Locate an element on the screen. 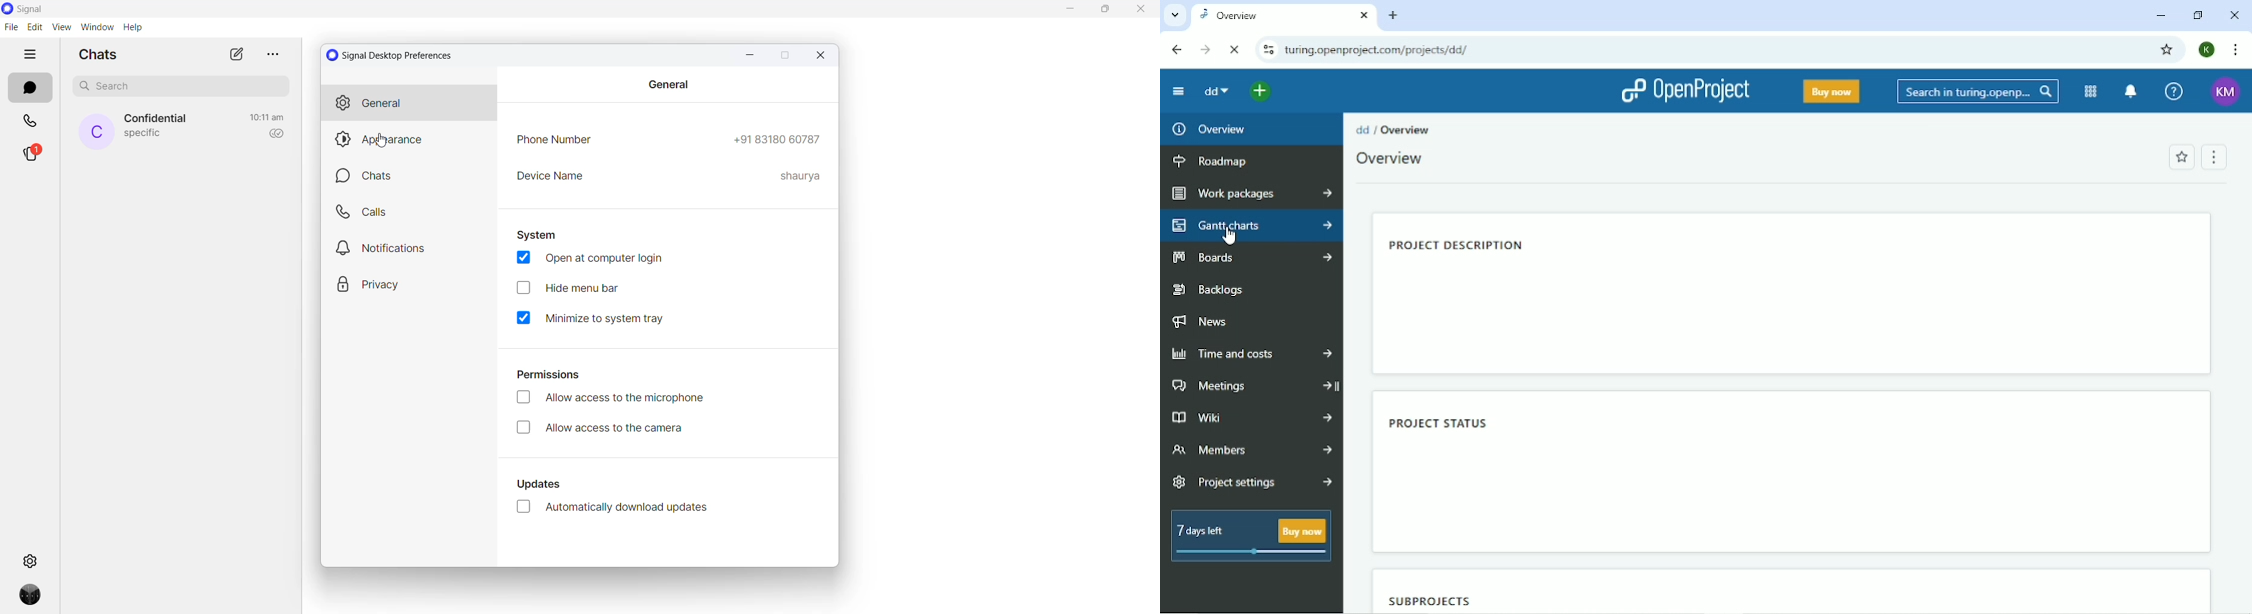 This screenshot has width=2268, height=616. Project status is located at coordinates (1439, 422).